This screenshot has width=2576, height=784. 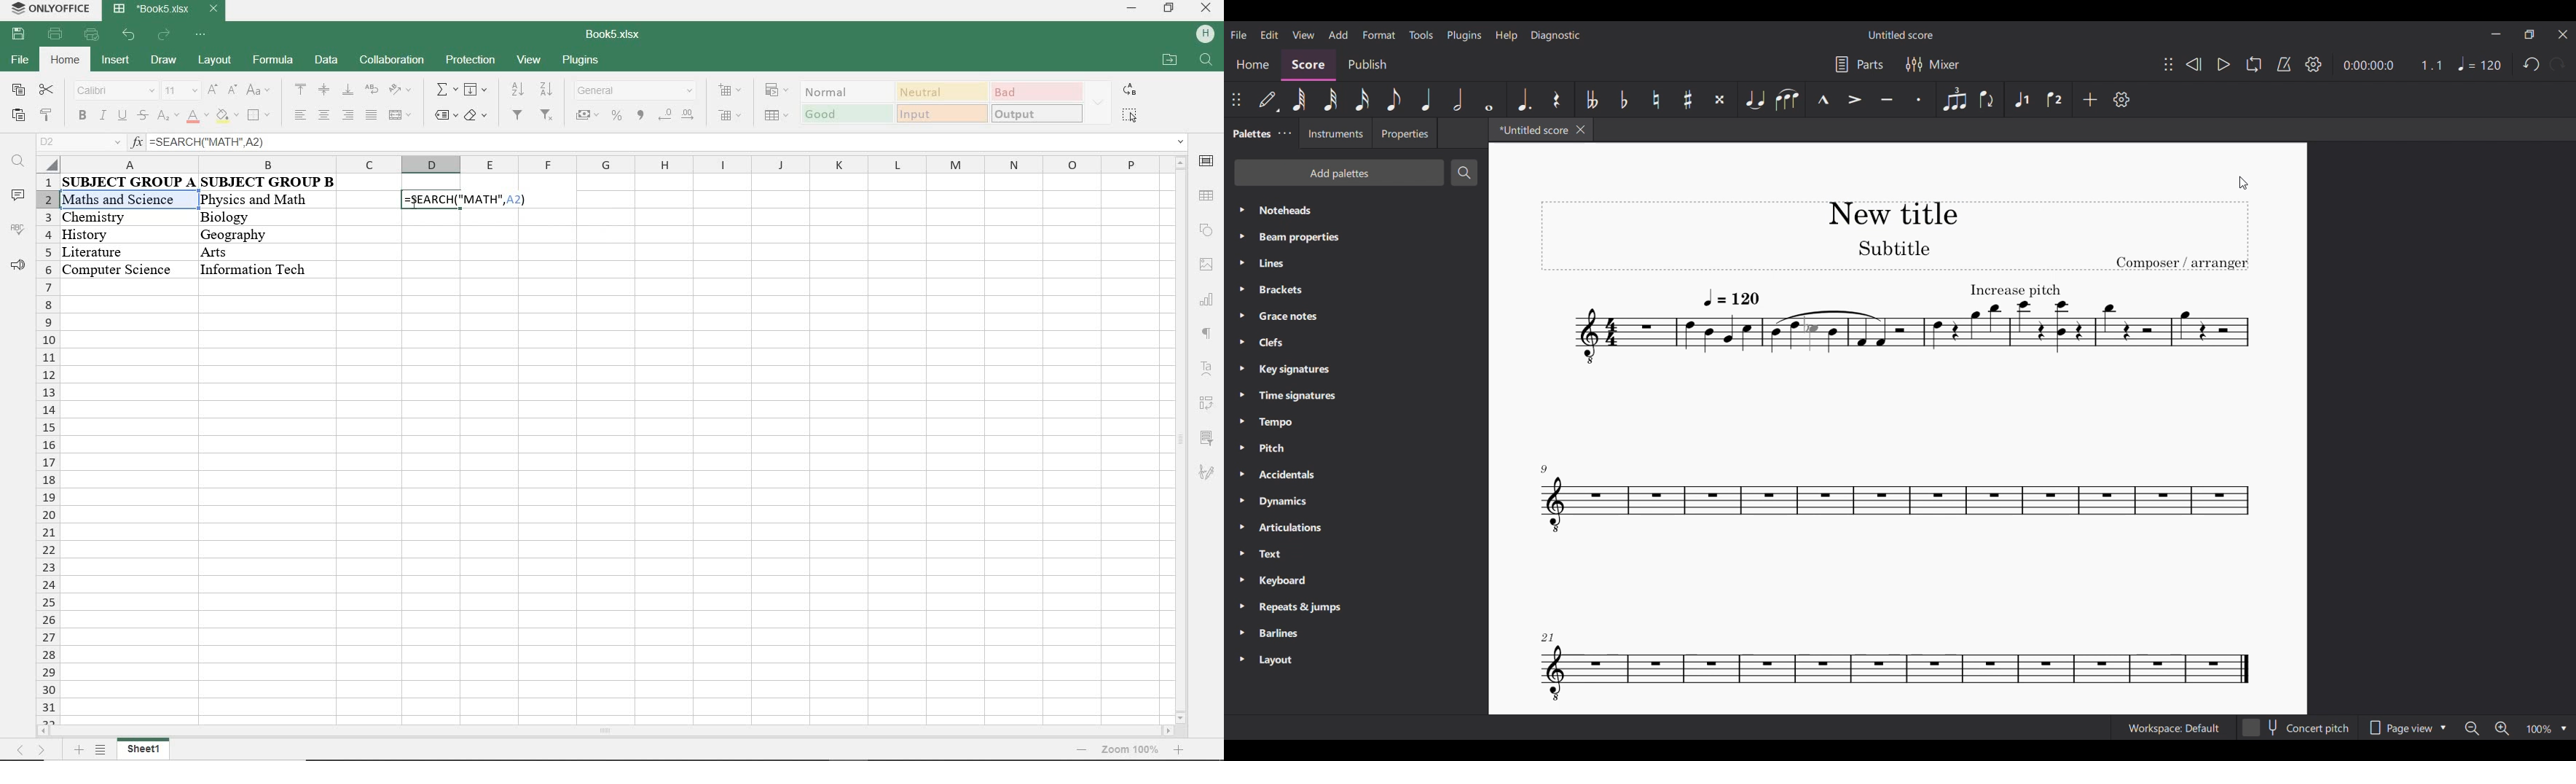 What do you see at coordinates (152, 750) in the screenshot?
I see `sheet 1` at bounding box center [152, 750].